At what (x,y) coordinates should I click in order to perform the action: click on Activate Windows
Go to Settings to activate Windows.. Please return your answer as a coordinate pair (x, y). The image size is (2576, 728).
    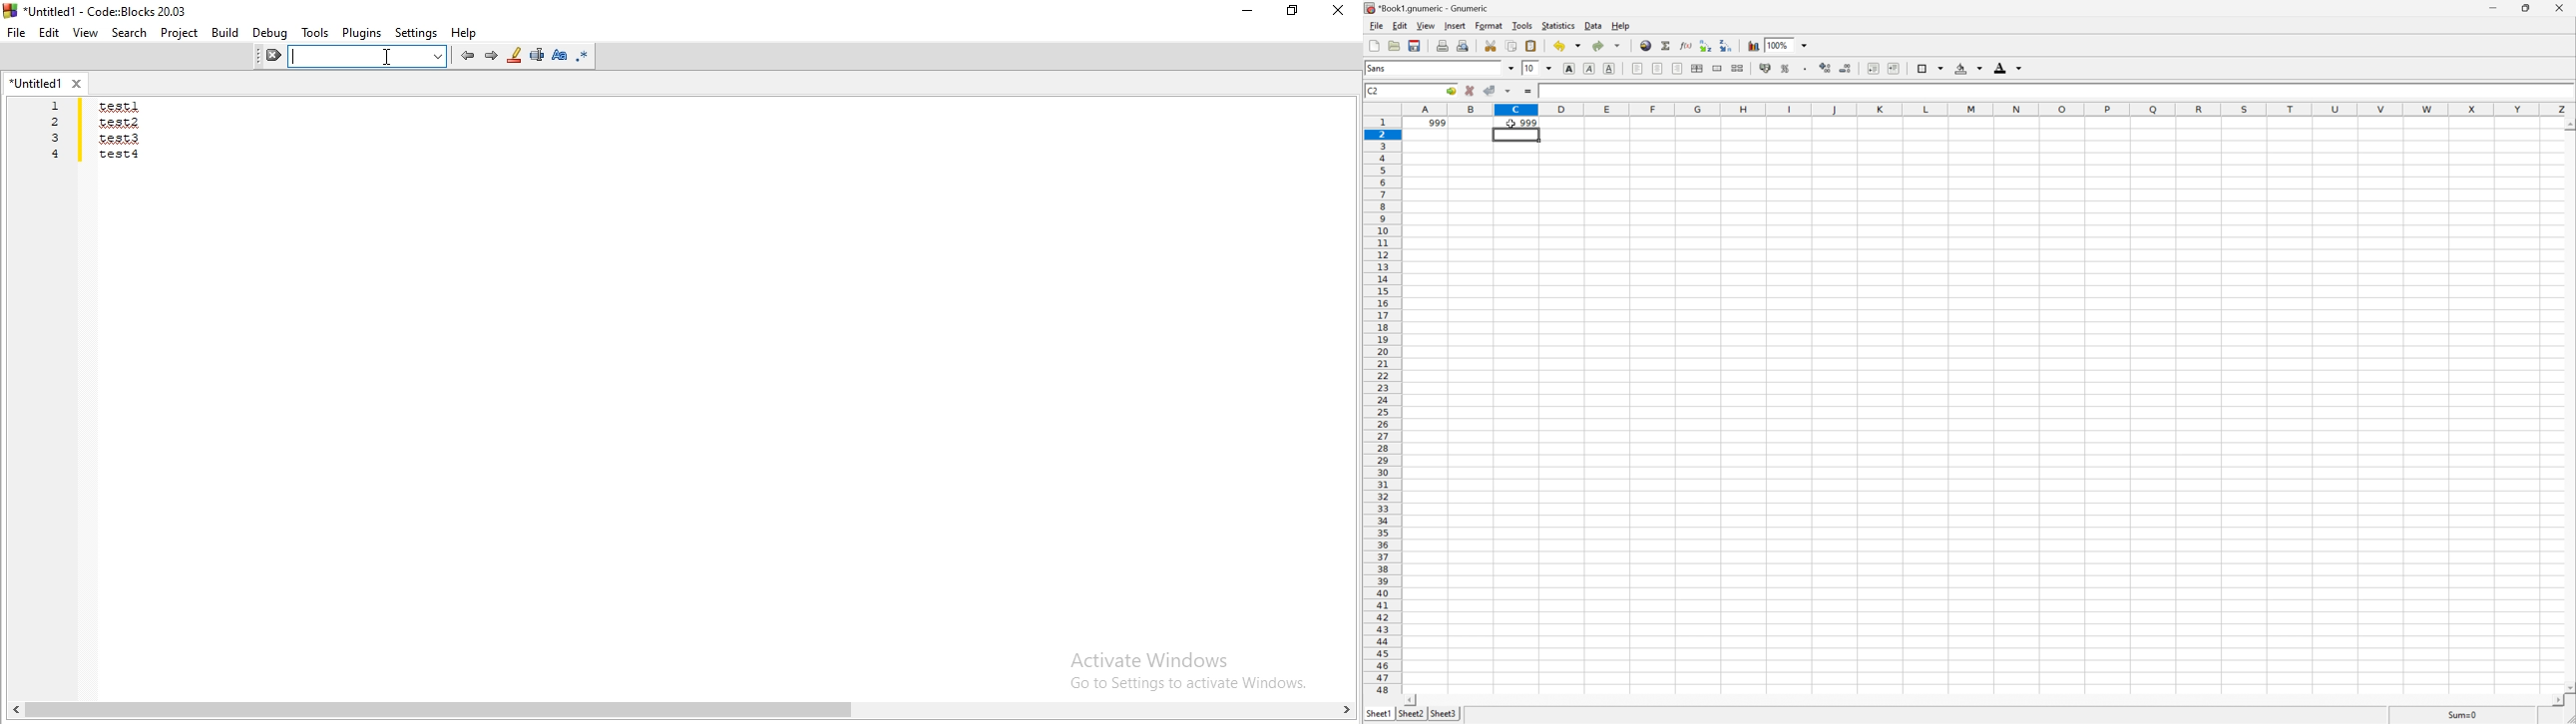
    Looking at the image, I should click on (1182, 665).